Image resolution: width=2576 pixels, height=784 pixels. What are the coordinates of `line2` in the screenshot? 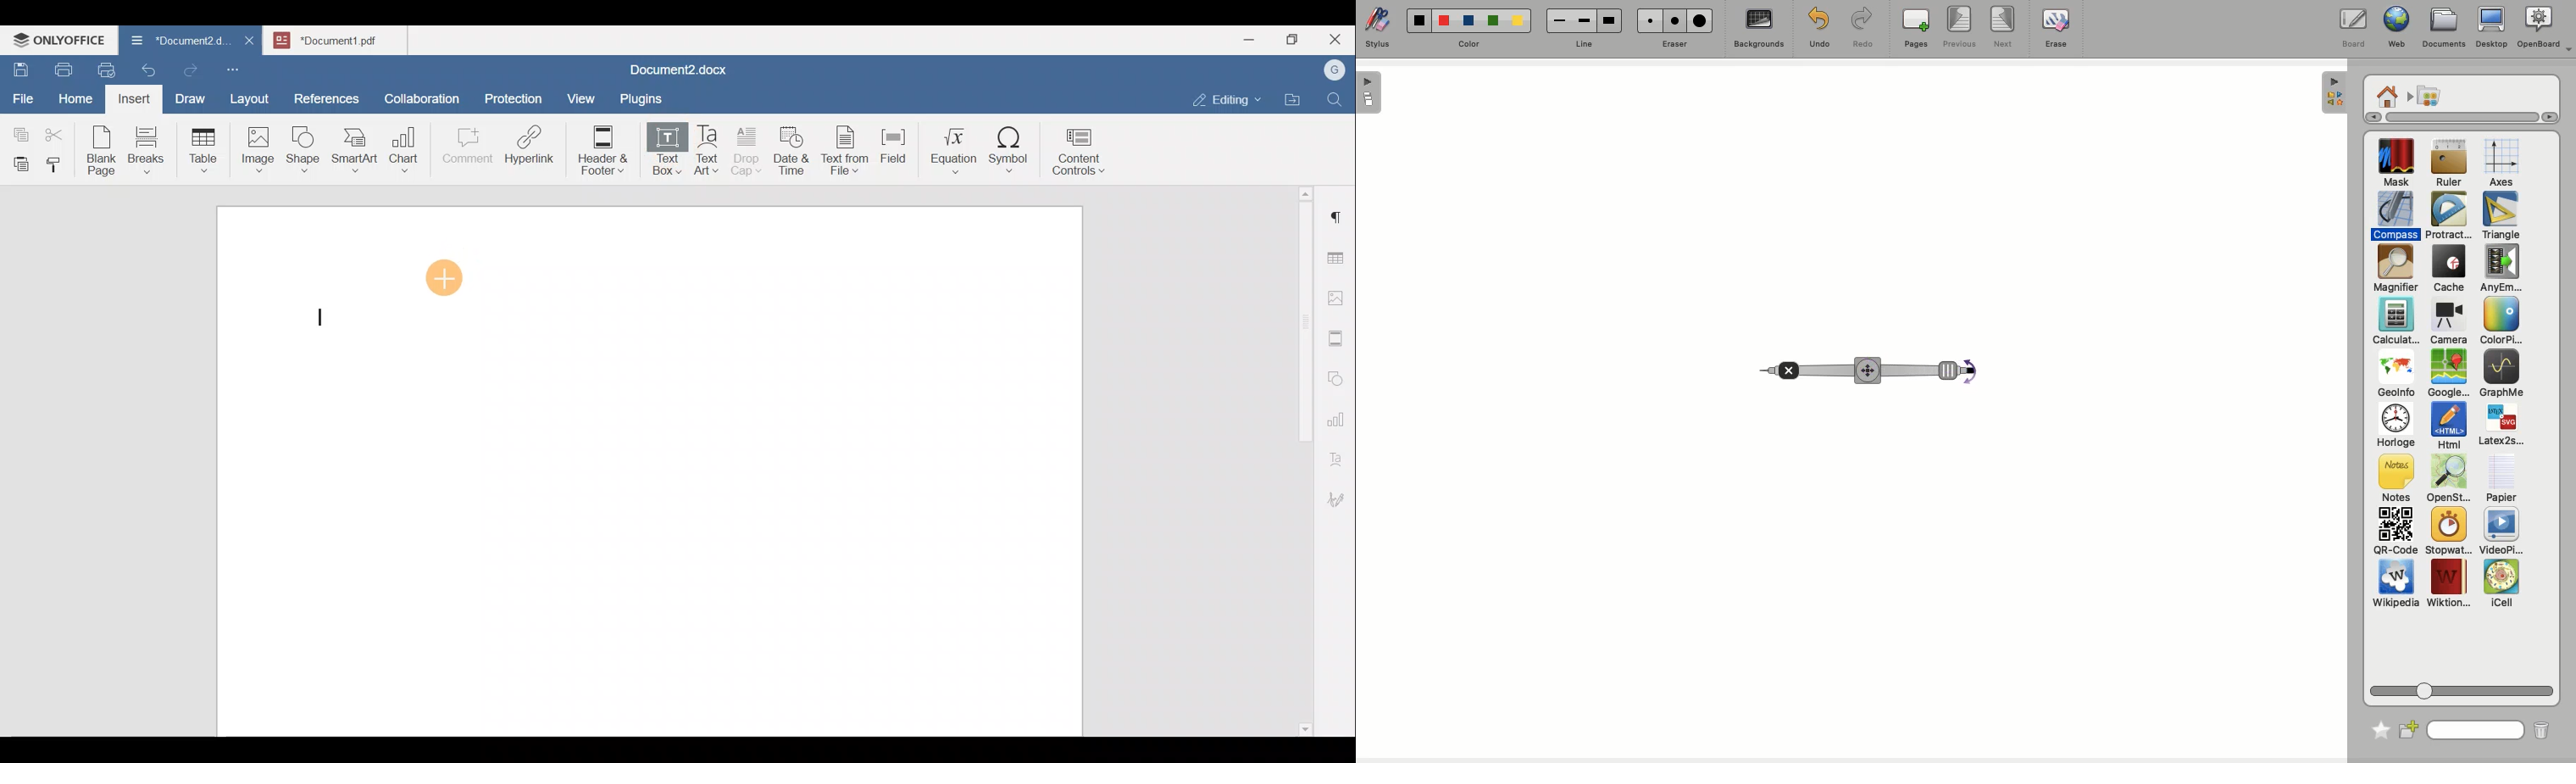 It's located at (1584, 20).